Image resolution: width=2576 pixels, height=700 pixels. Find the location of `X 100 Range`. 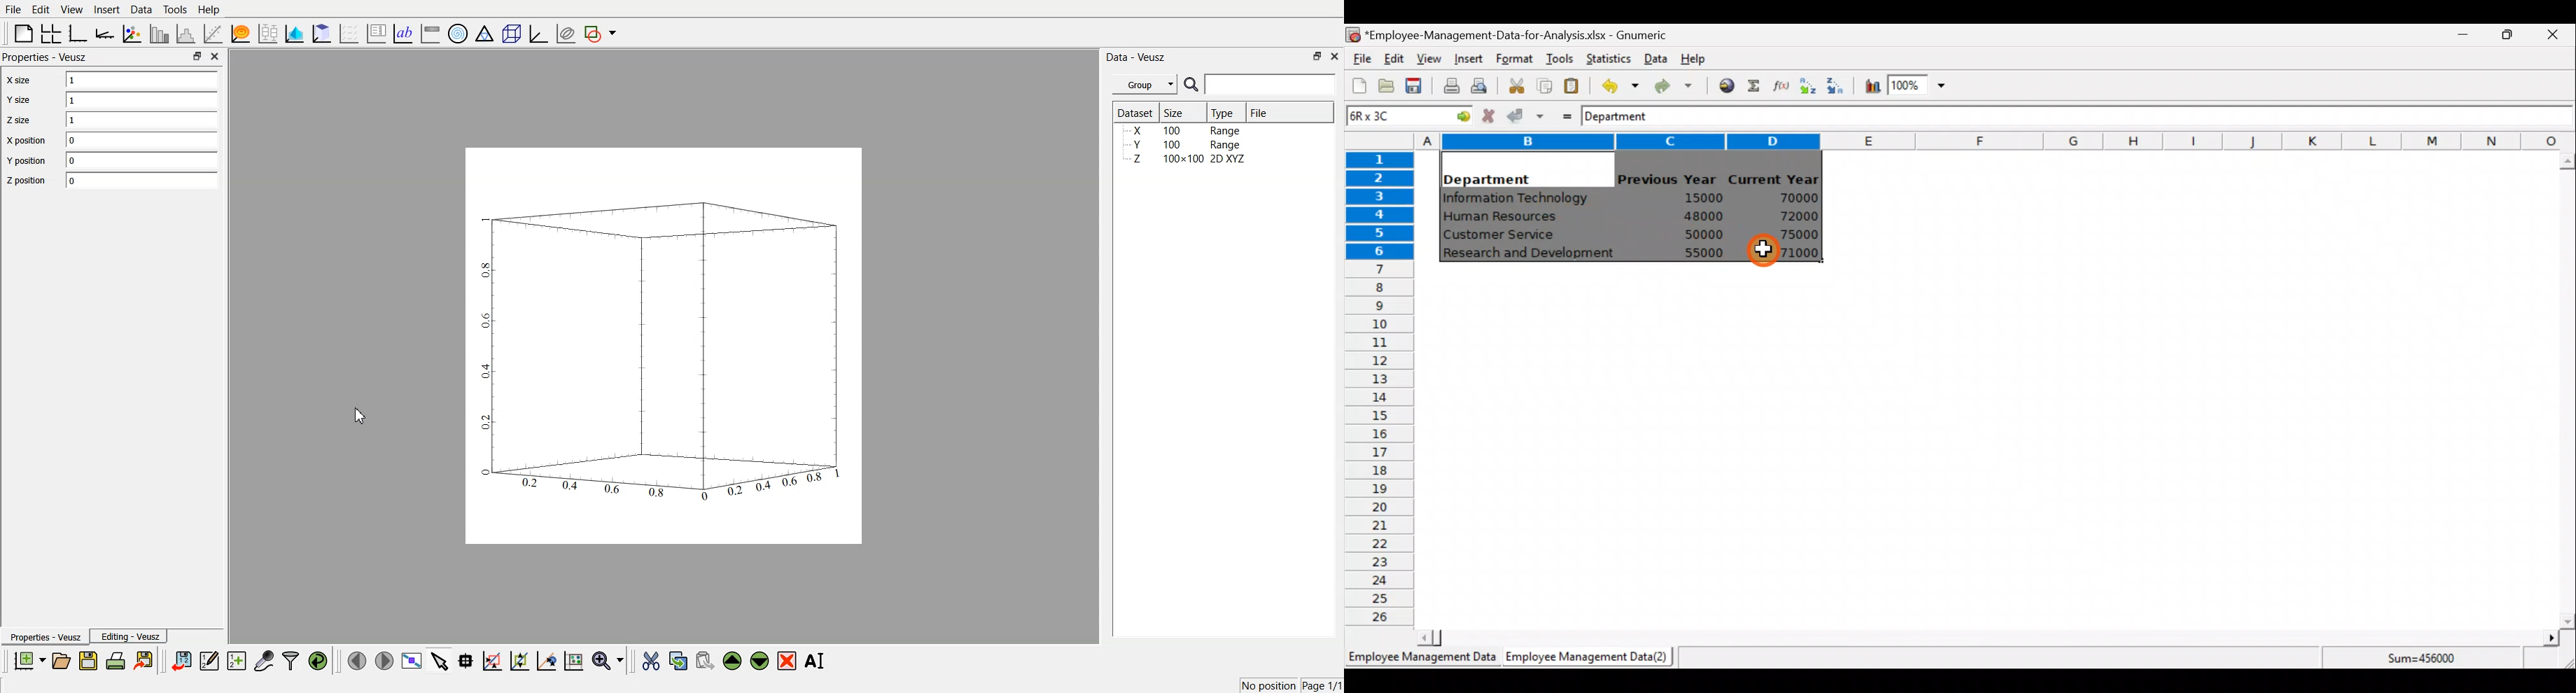

X 100 Range is located at coordinates (1185, 130).